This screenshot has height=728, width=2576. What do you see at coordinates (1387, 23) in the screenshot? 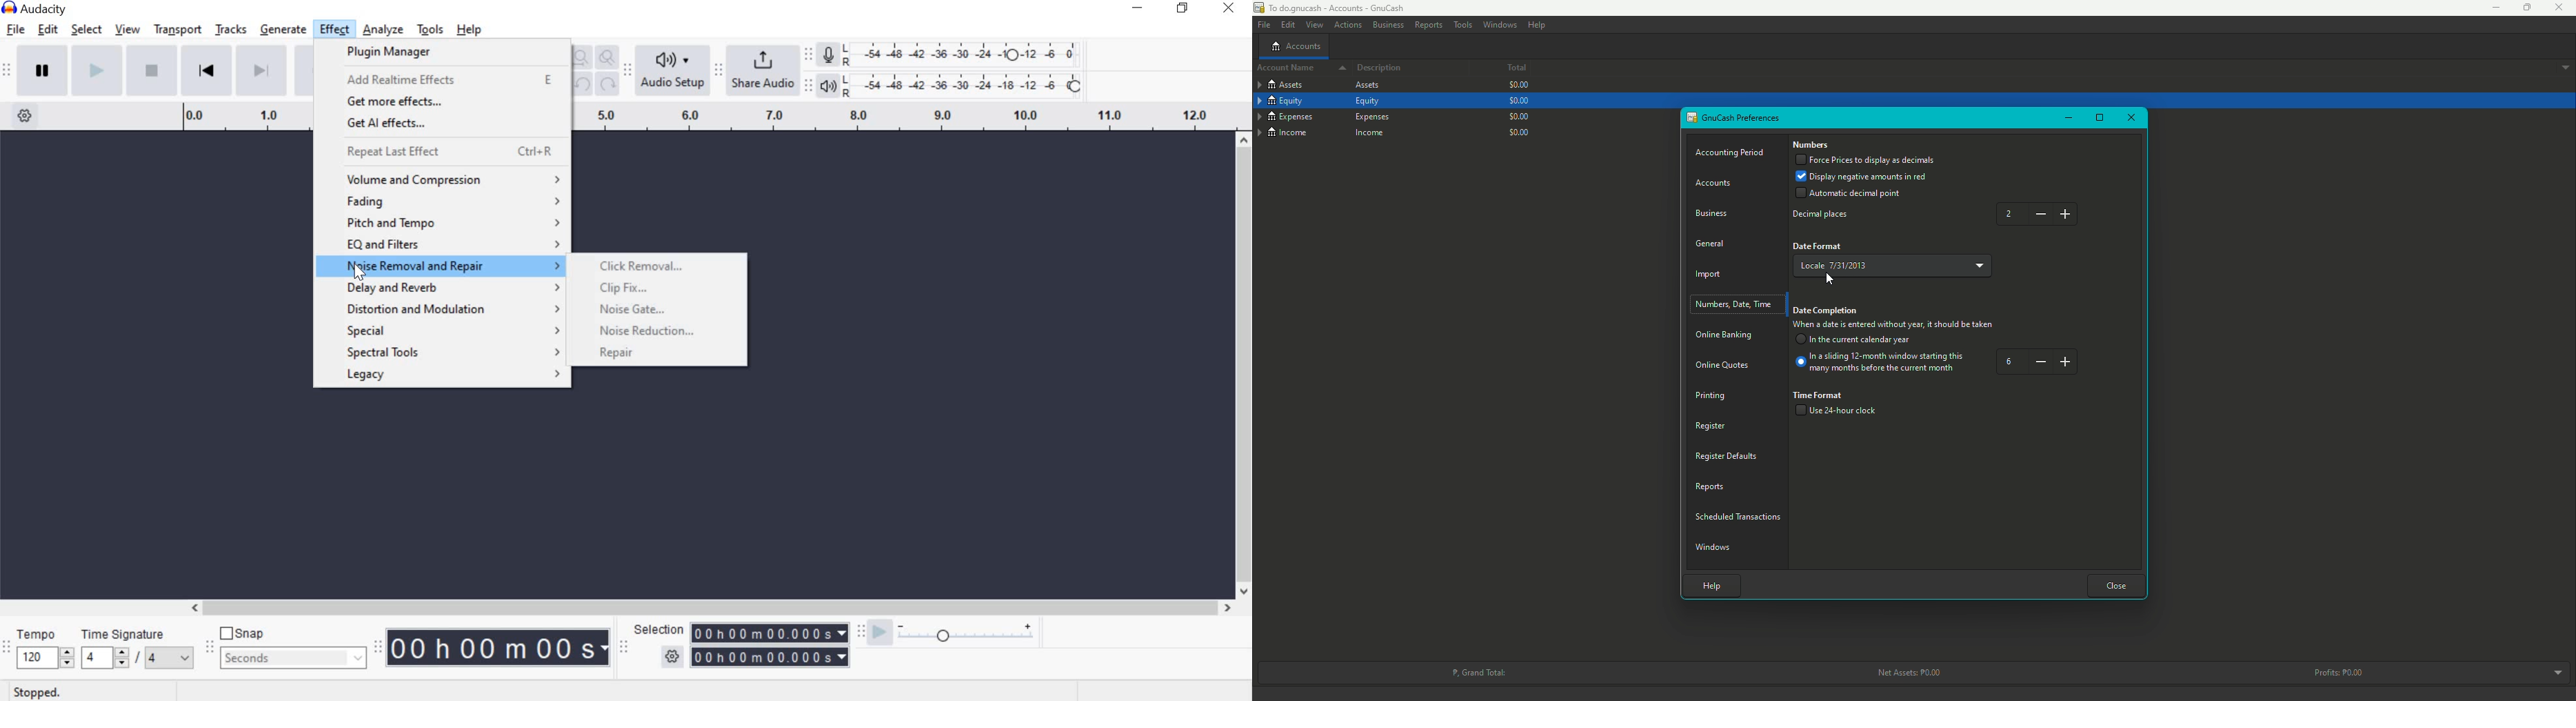
I see `Business` at bounding box center [1387, 23].